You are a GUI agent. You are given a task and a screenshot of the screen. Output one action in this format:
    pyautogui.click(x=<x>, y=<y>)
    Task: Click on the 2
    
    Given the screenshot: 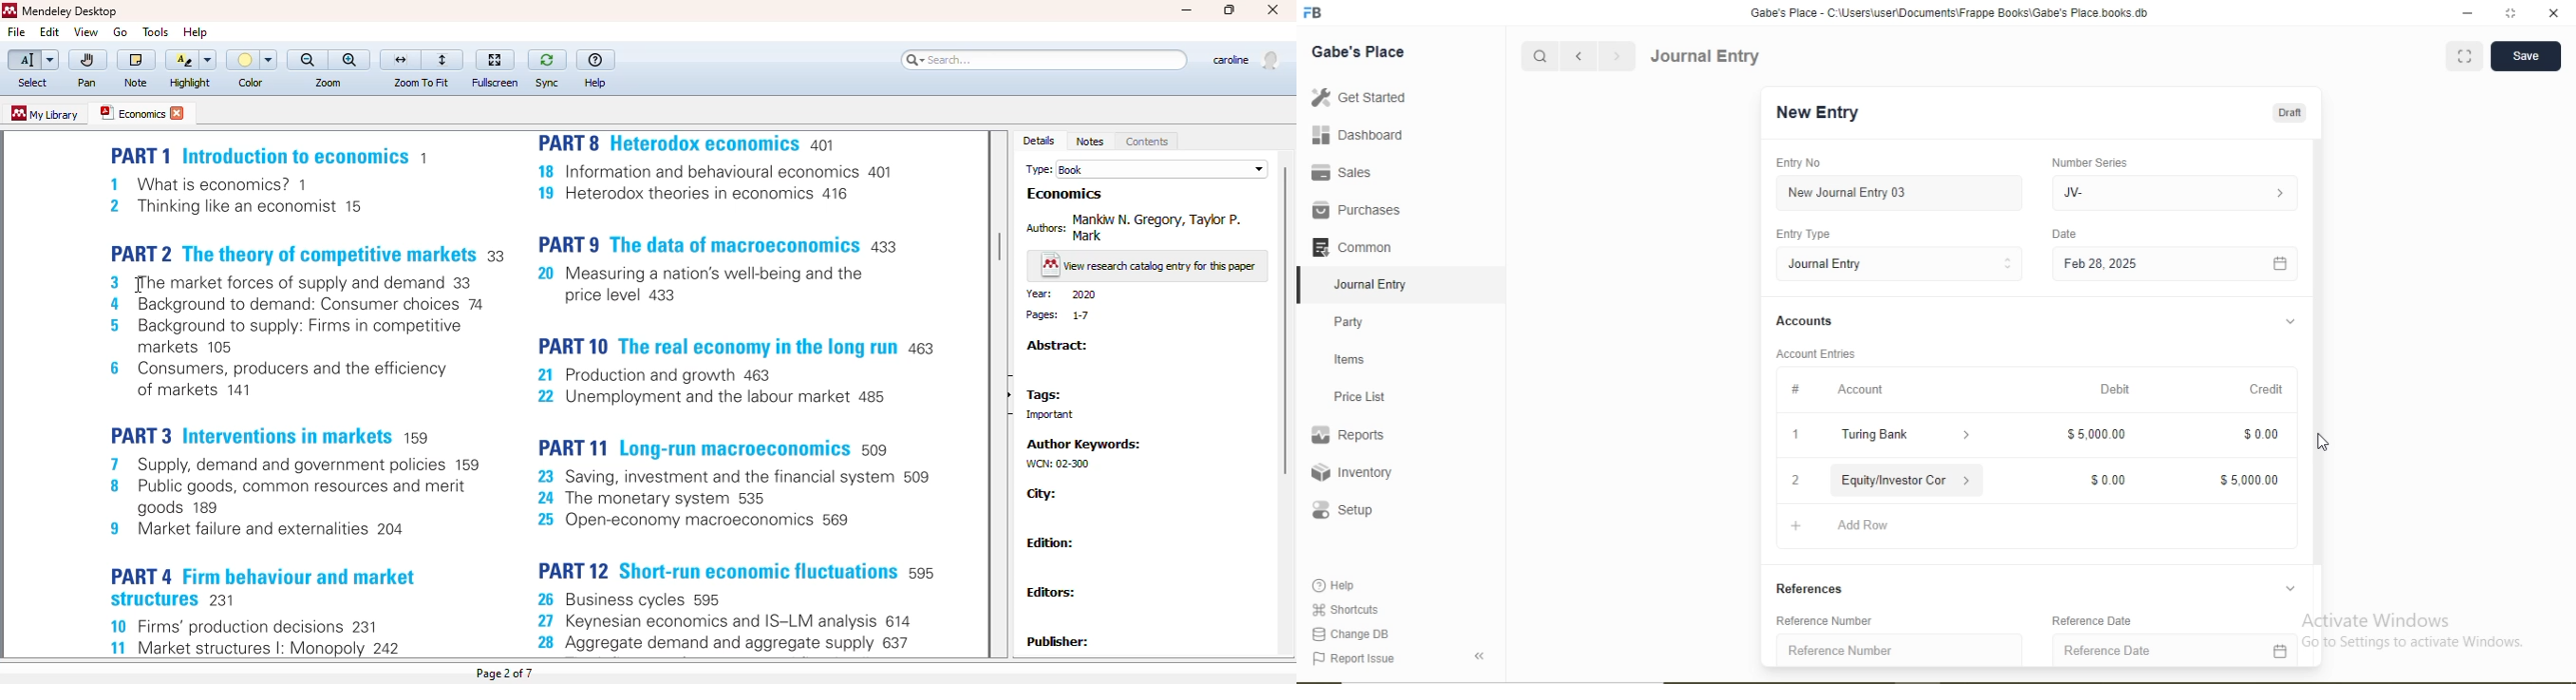 What is the action you would take?
    pyautogui.click(x=1796, y=481)
    